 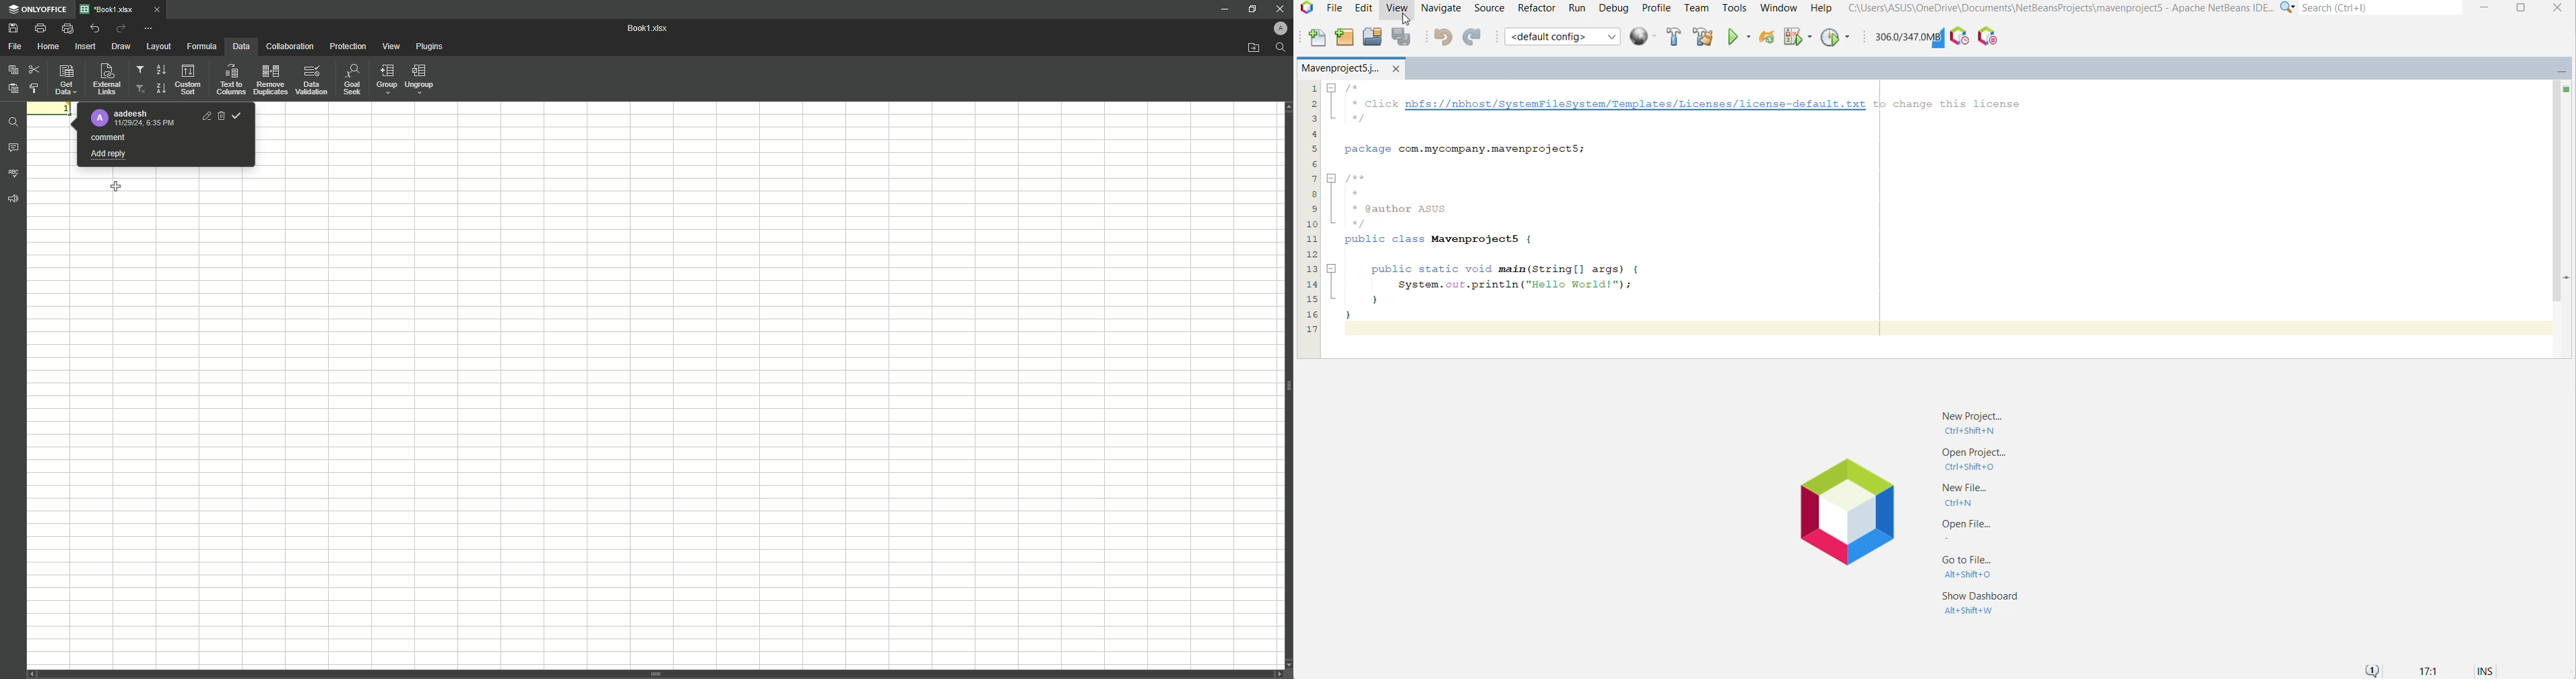 What do you see at coordinates (270, 79) in the screenshot?
I see `Remove Duplicates` at bounding box center [270, 79].